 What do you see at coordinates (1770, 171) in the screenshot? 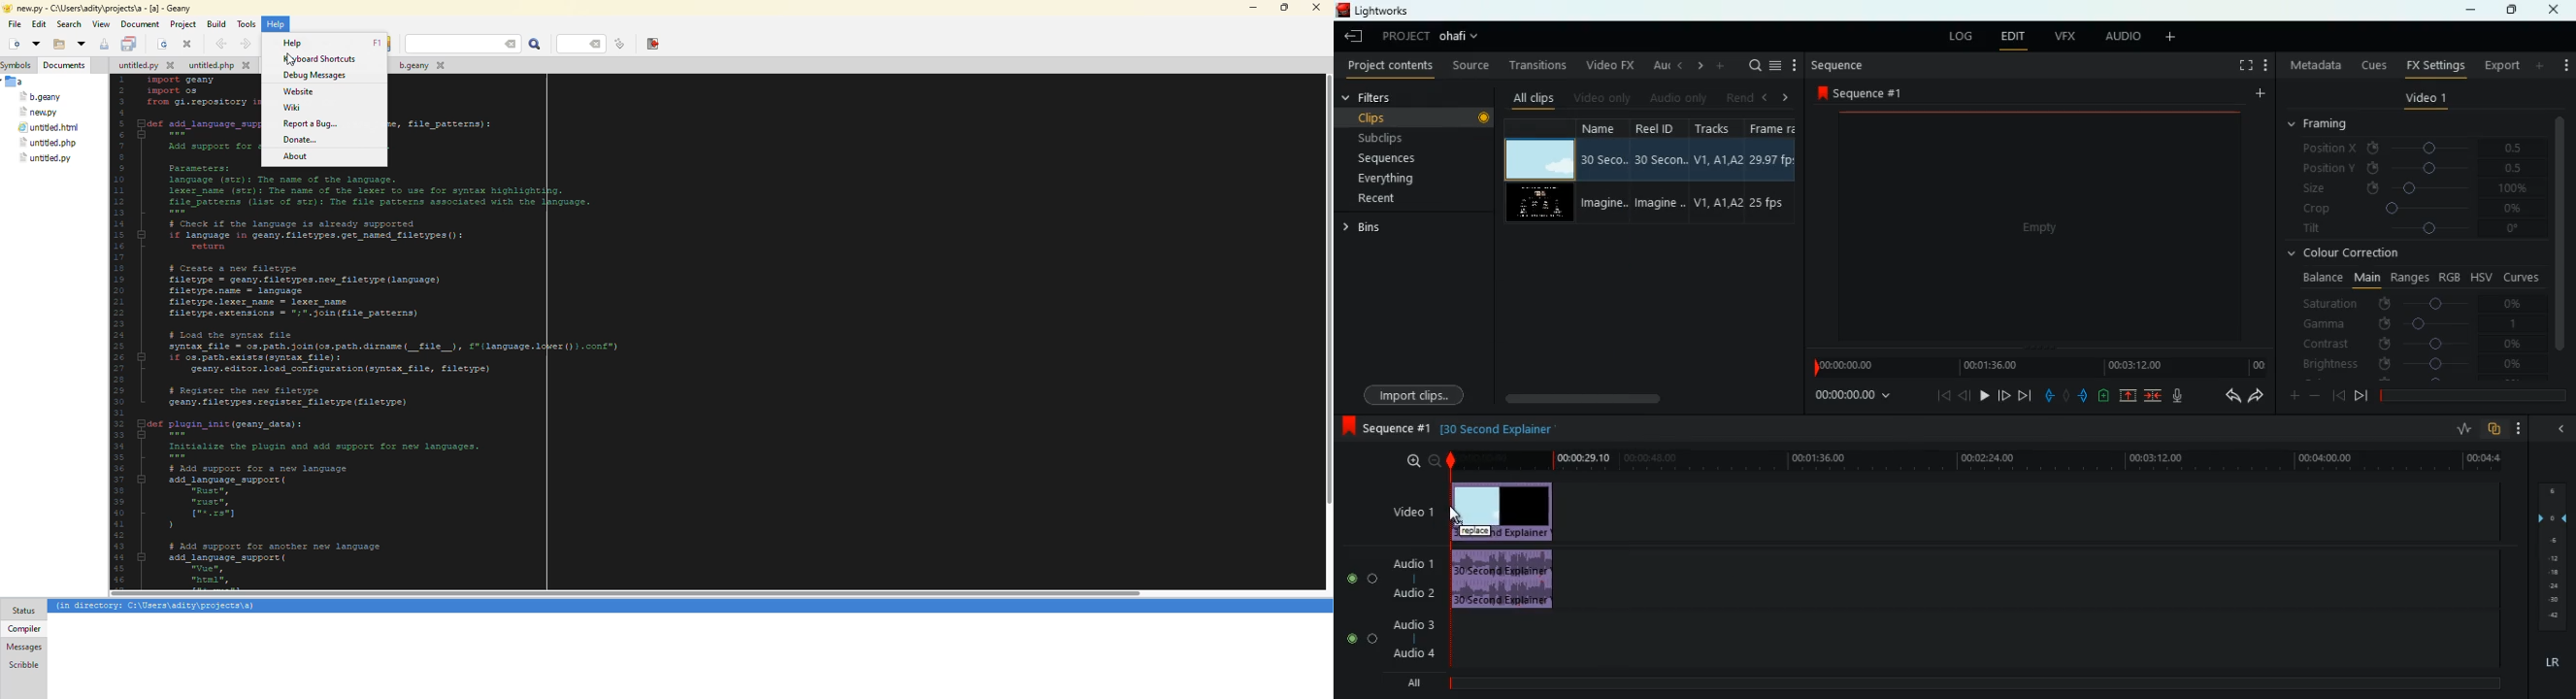
I see `fps` at bounding box center [1770, 171].